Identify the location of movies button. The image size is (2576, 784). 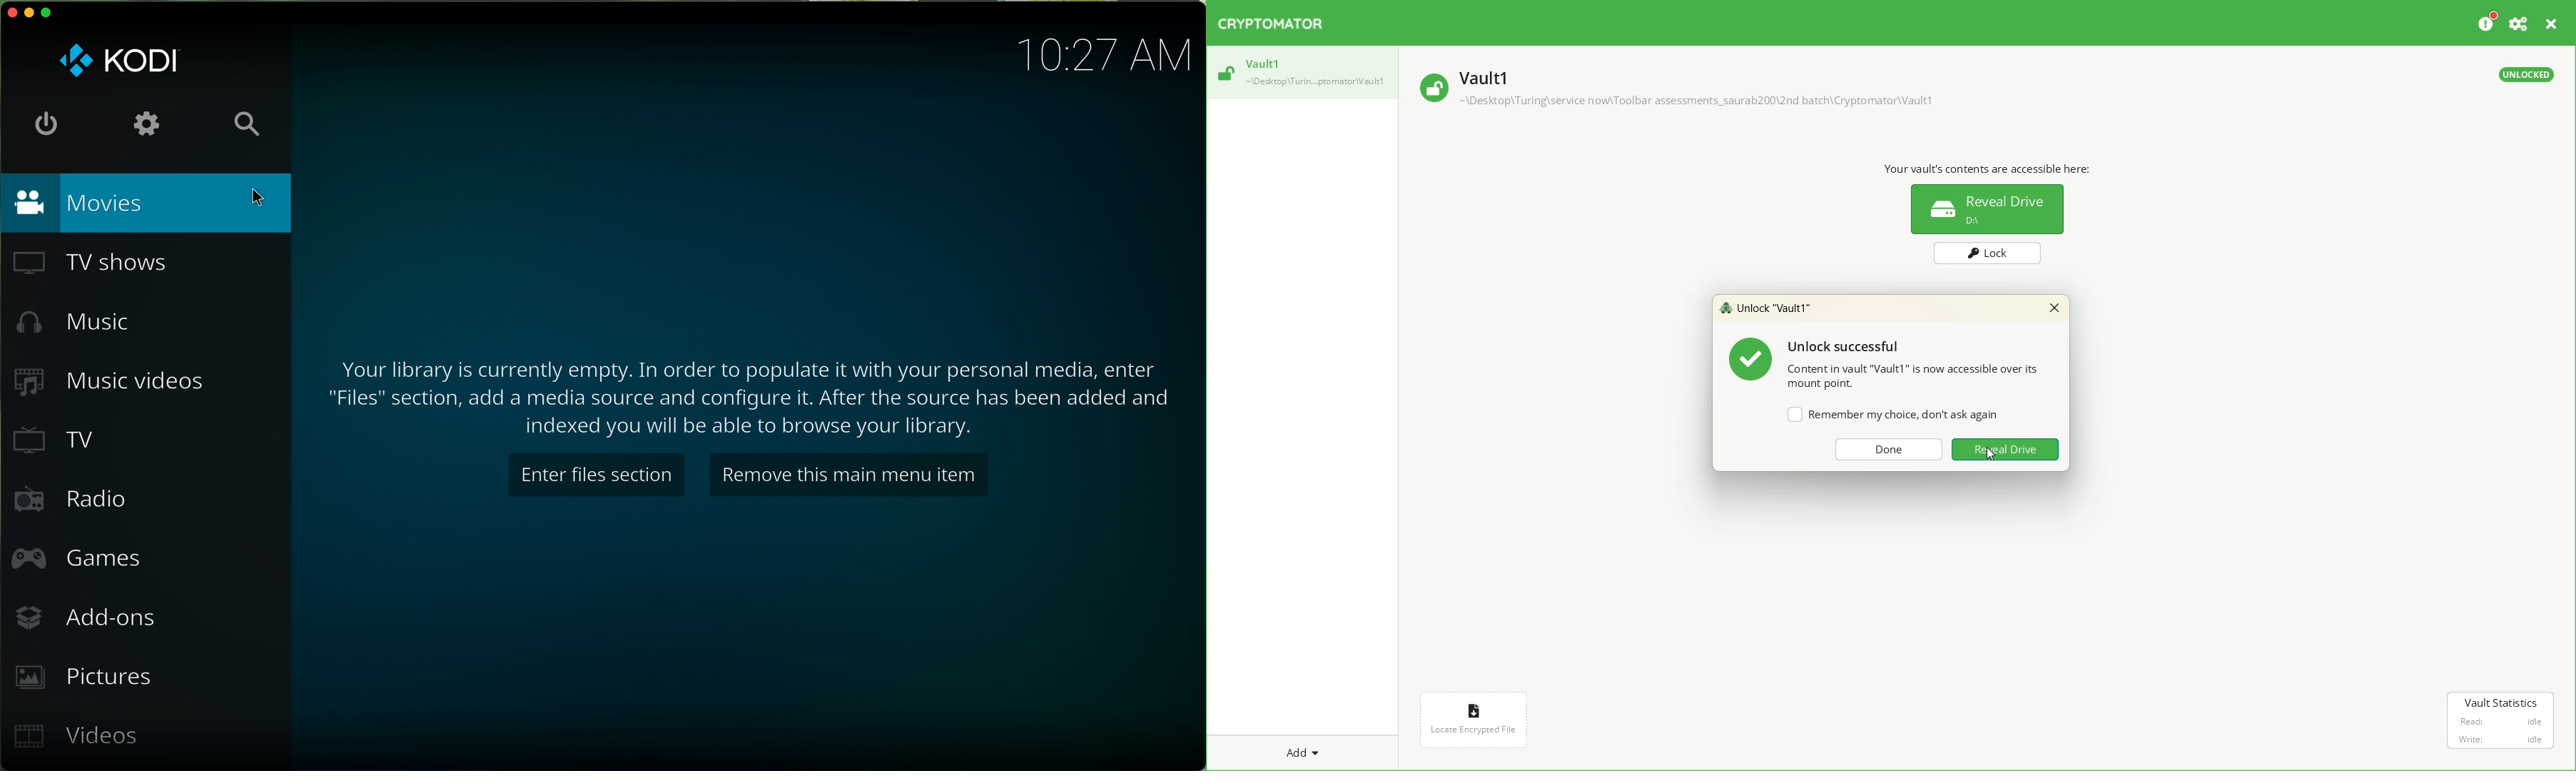
(147, 202).